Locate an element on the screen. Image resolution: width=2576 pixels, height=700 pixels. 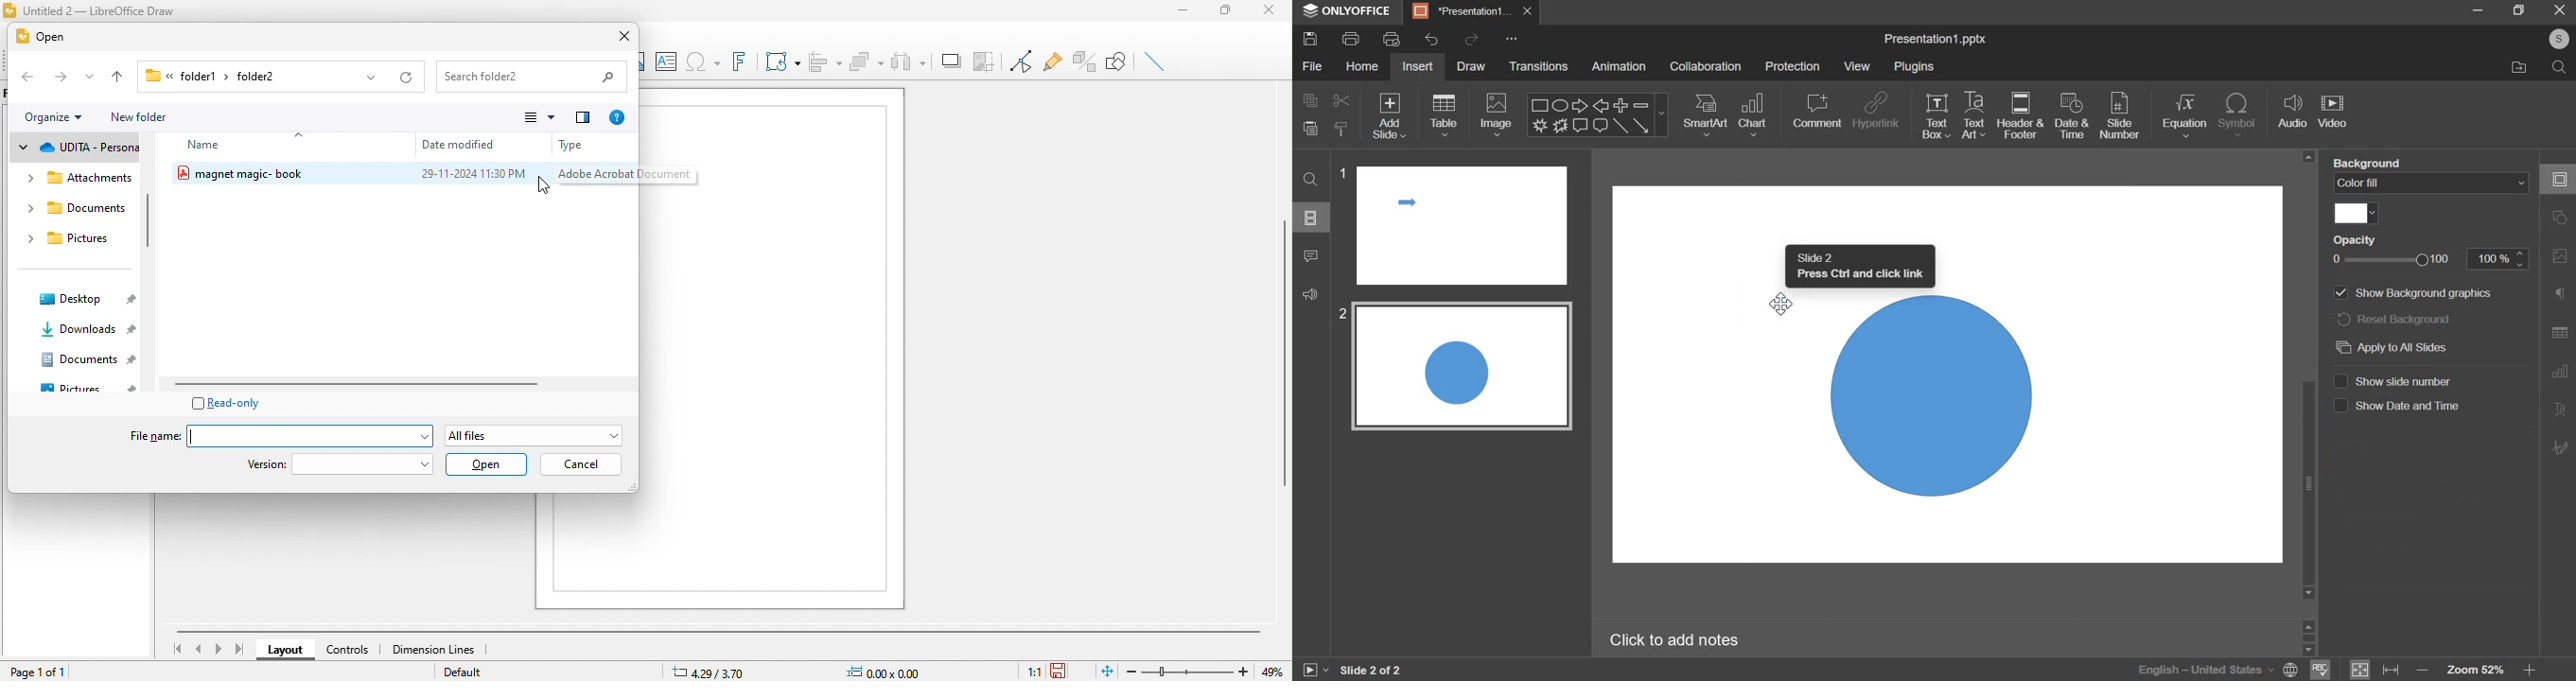
ONLYOFFICE is located at coordinates (1345, 13).